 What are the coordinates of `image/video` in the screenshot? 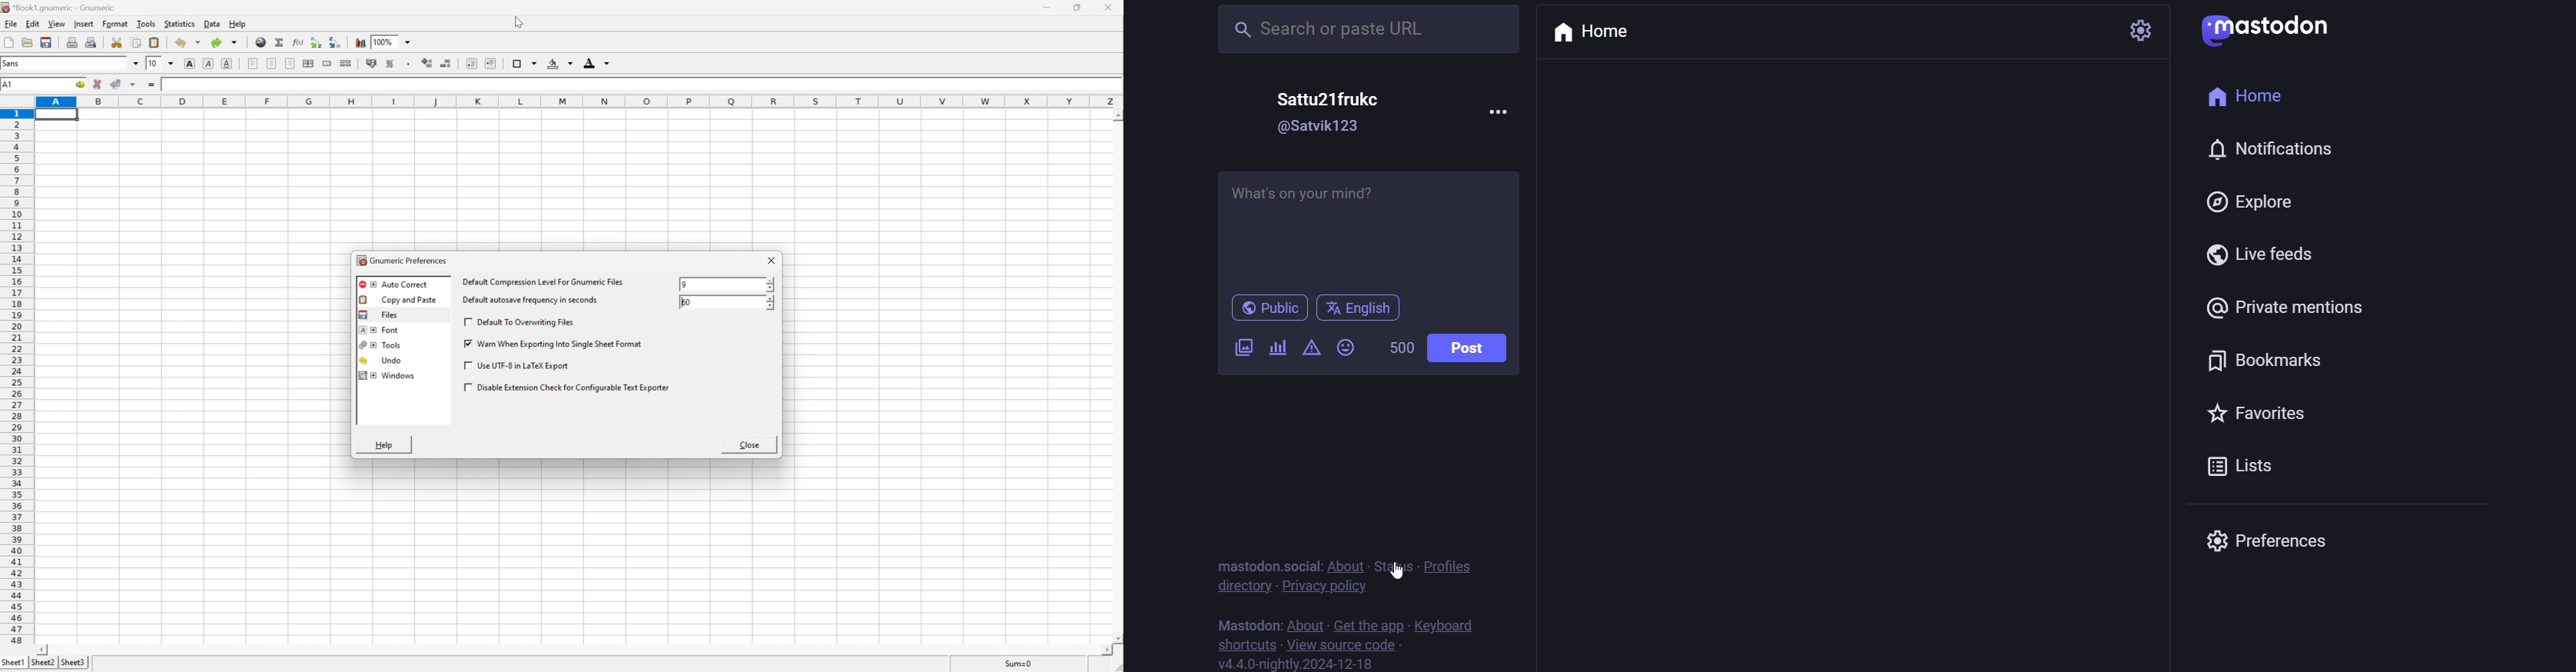 It's located at (1241, 347).